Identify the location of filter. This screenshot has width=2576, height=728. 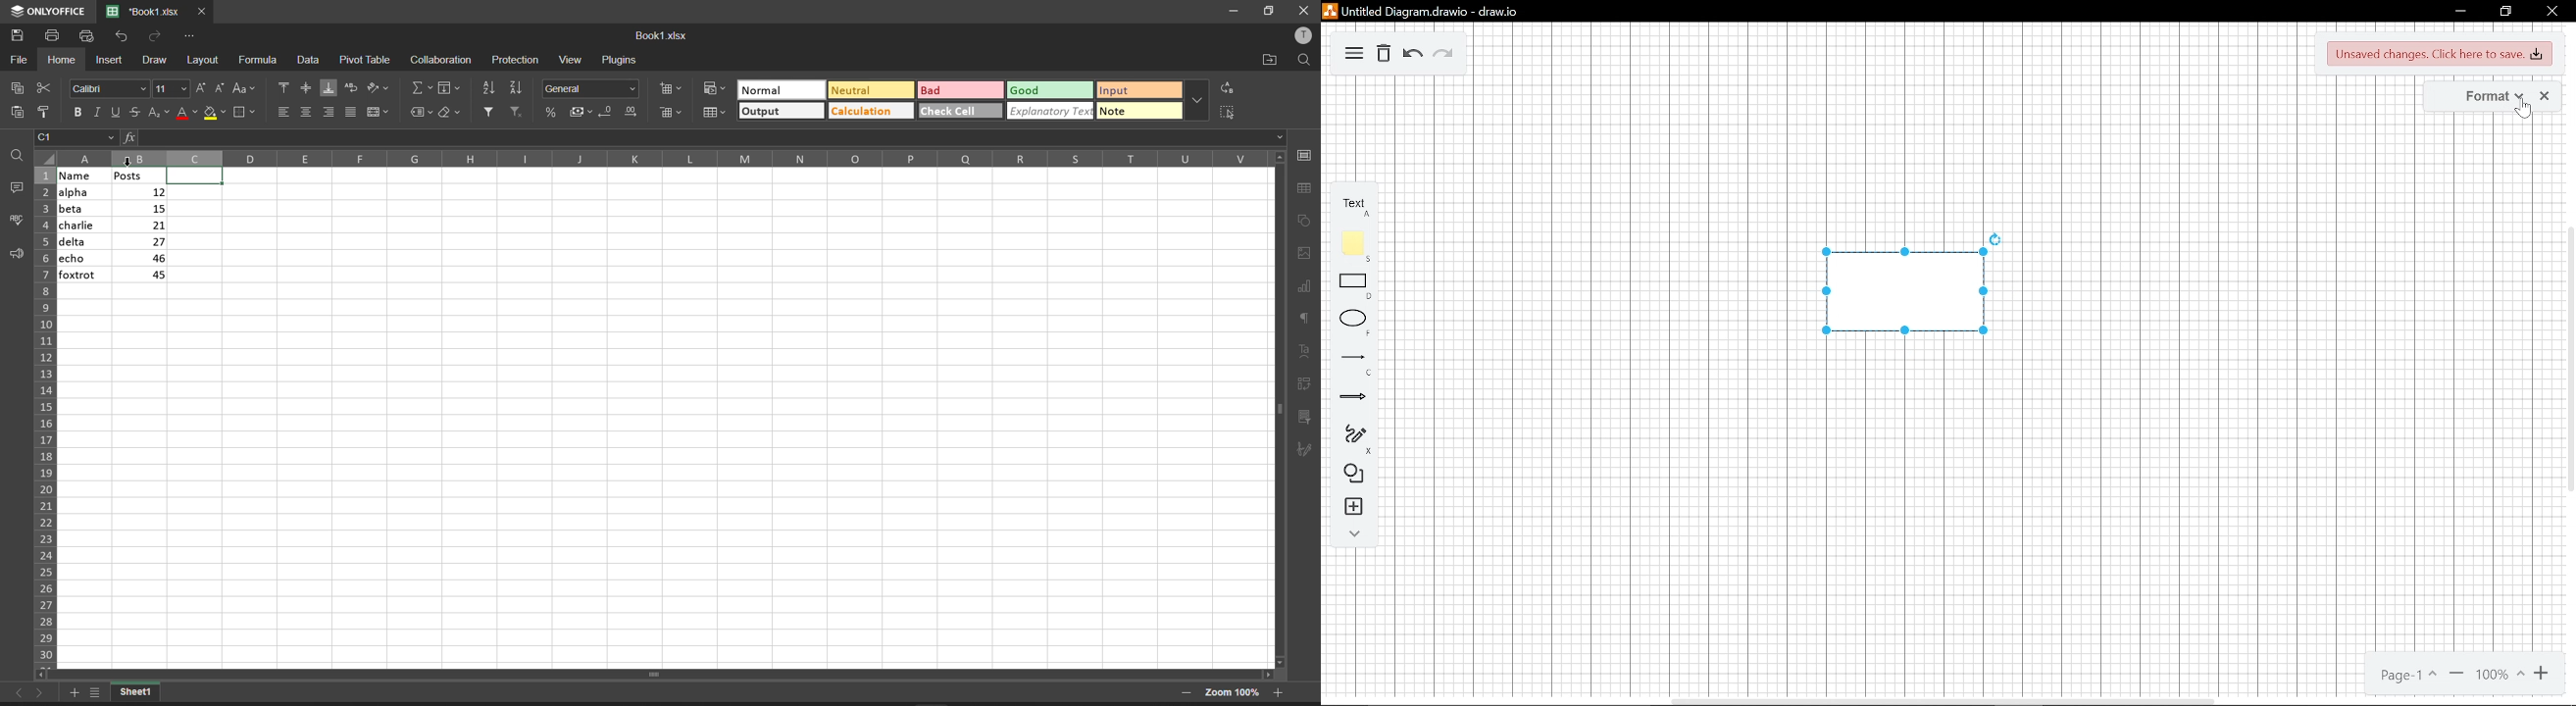
(485, 111).